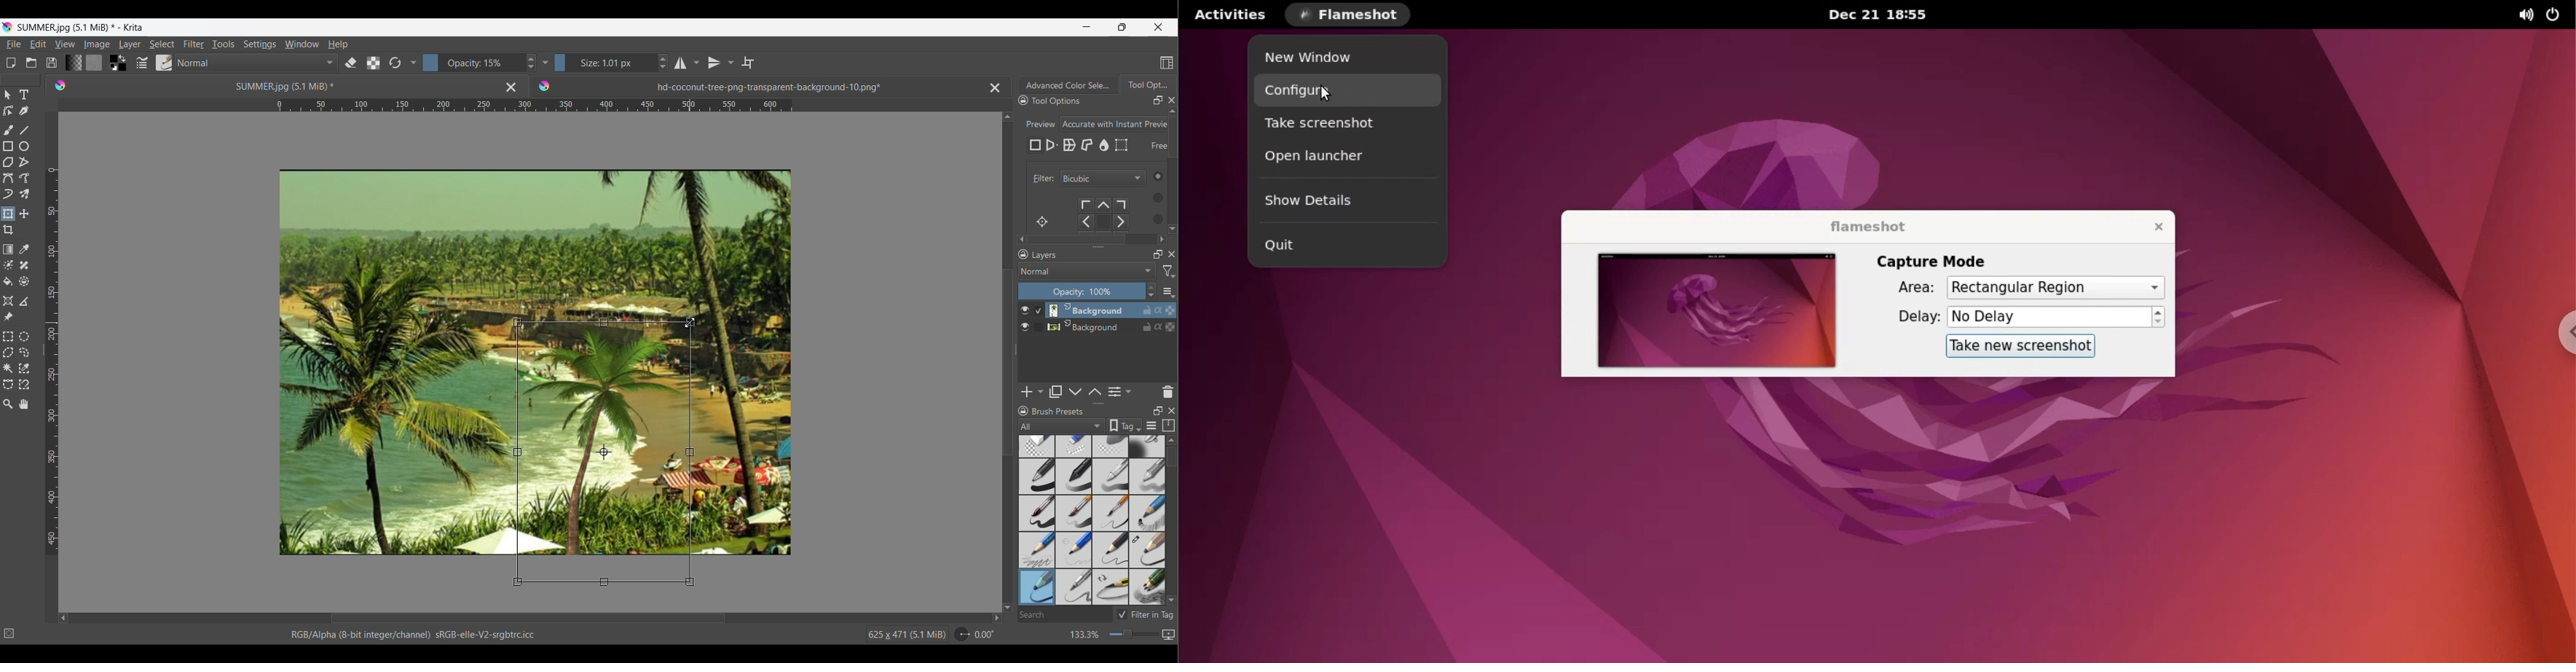  What do you see at coordinates (480, 63) in the screenshot?
I see `Increase/Decrease opacity` at bounding box center [480, 63].